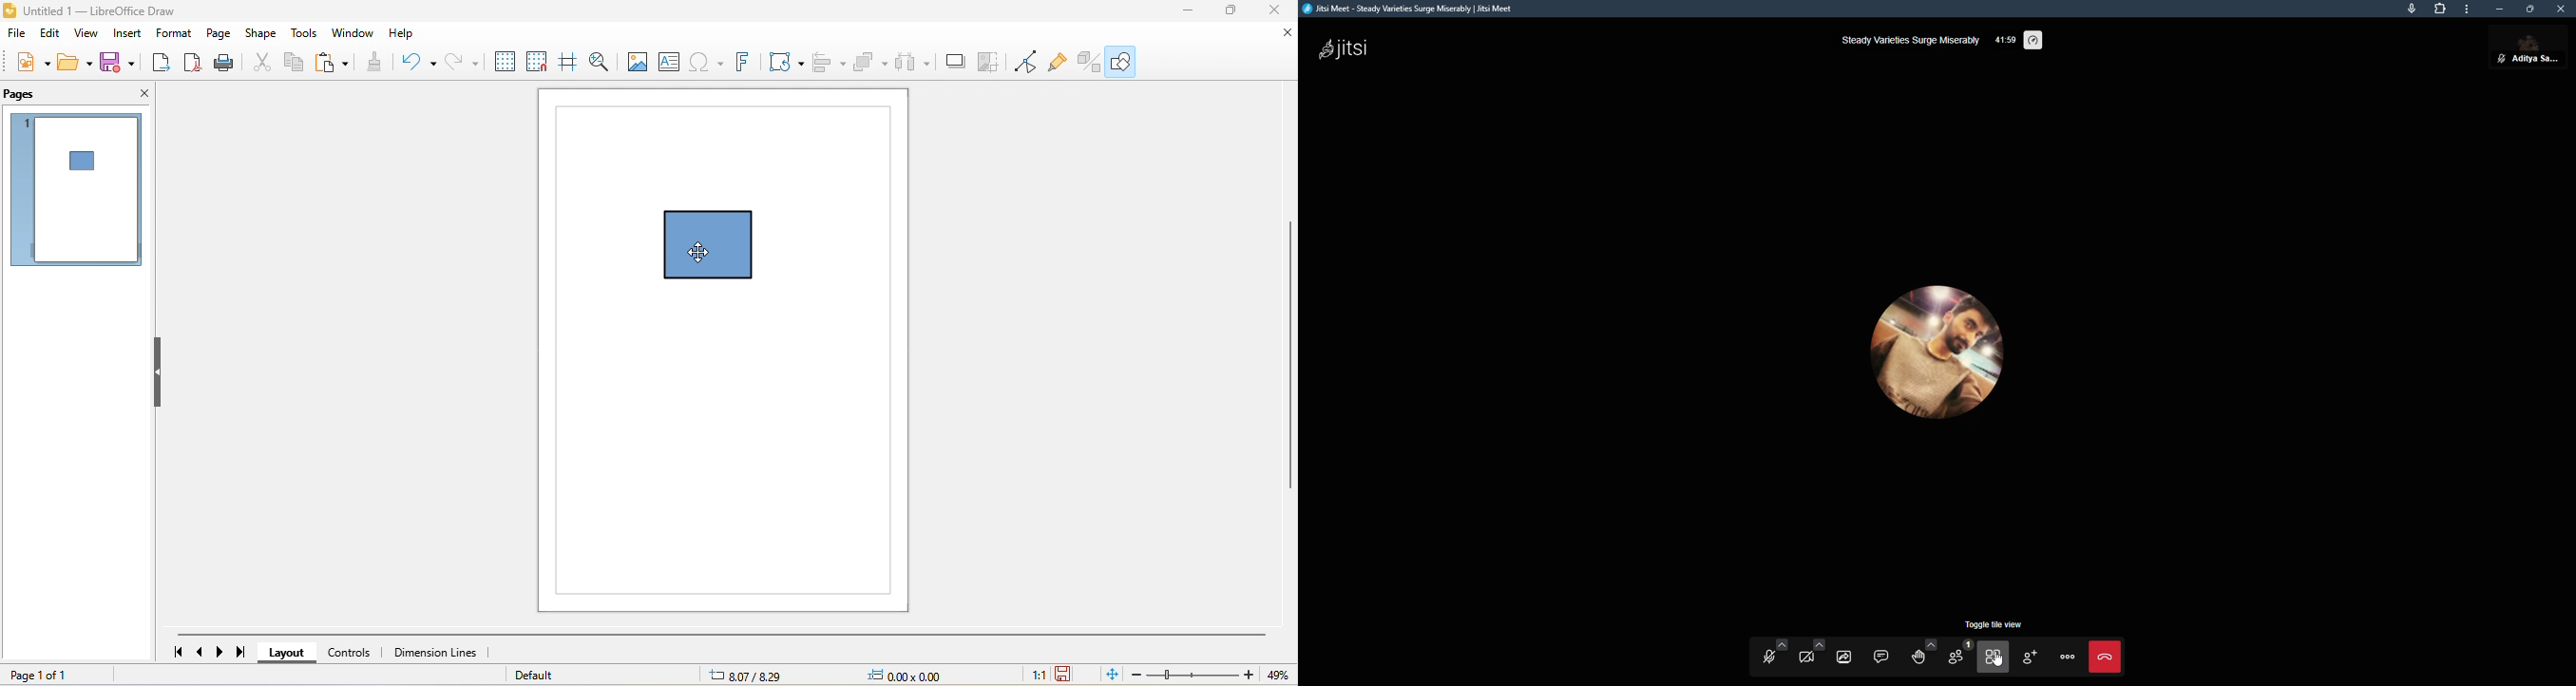 Image resolution: width=2576 pixels, height=700 pixels. What do you see at coordinates (32, 59) in the screenshot?
I see `new ` at bounding box center [32, 59].